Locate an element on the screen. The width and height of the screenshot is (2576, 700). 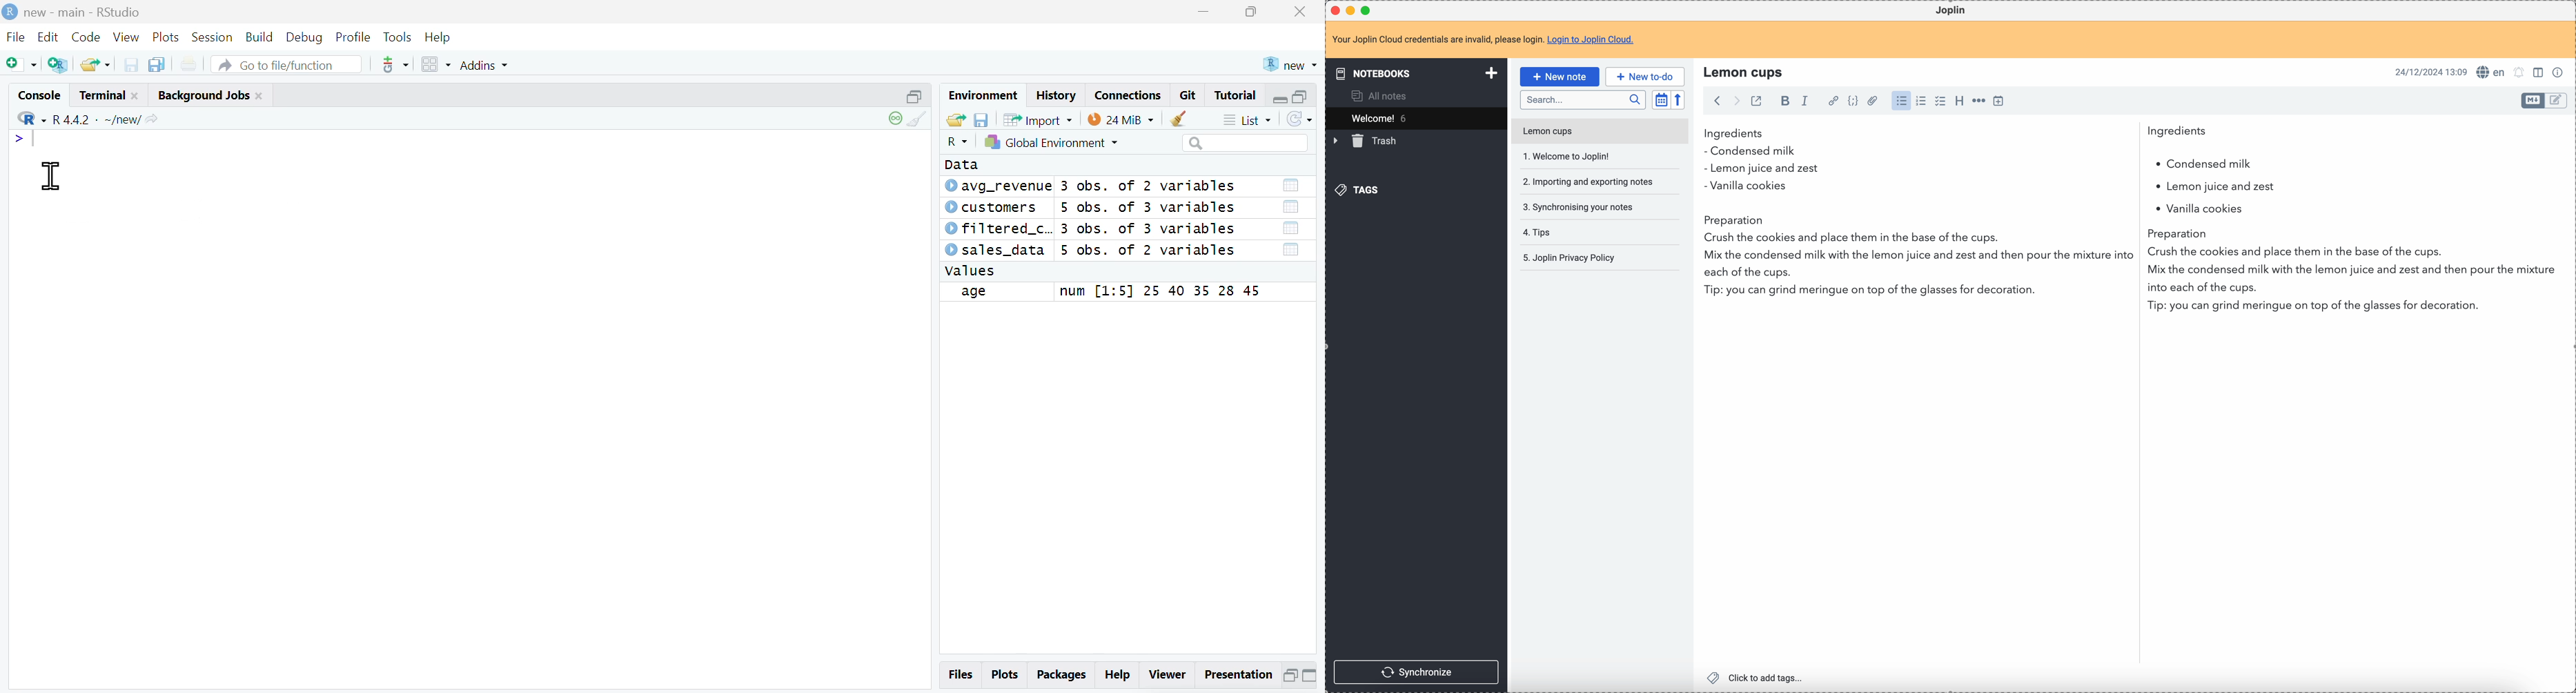
toggle edit layout is located at coordinates (2557, 101).